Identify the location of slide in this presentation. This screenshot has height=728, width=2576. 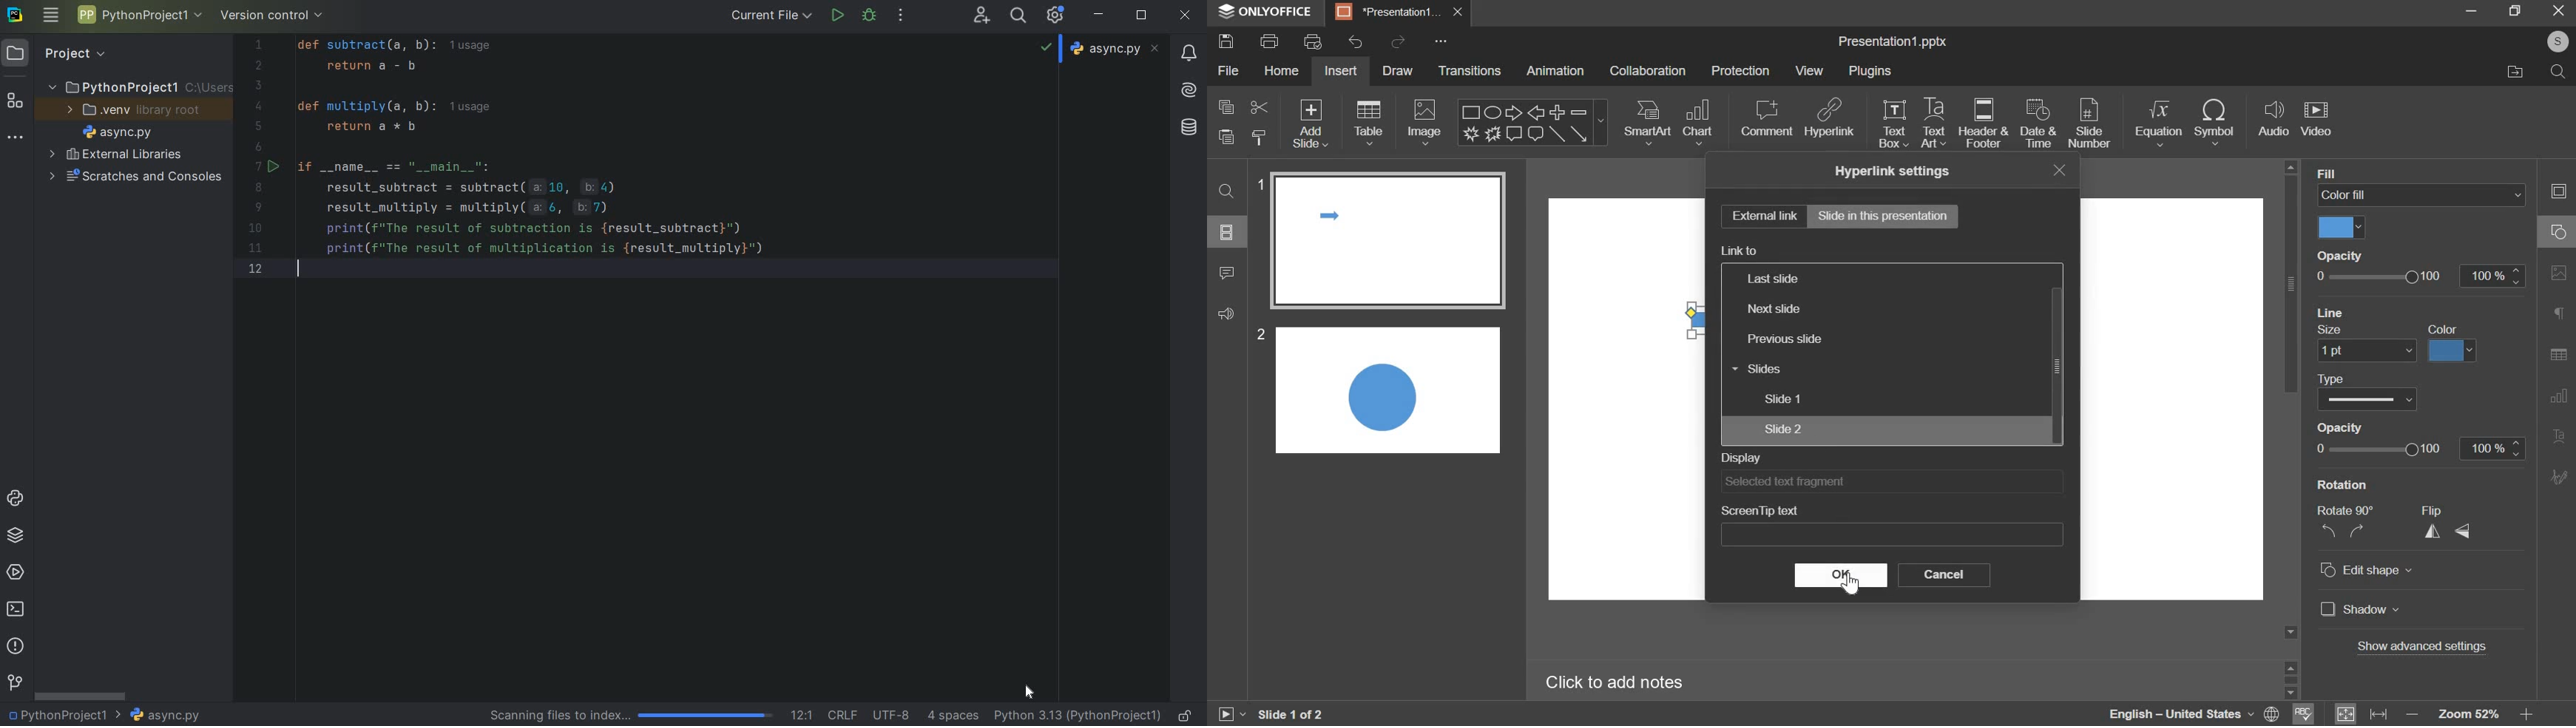
(1884, 216).